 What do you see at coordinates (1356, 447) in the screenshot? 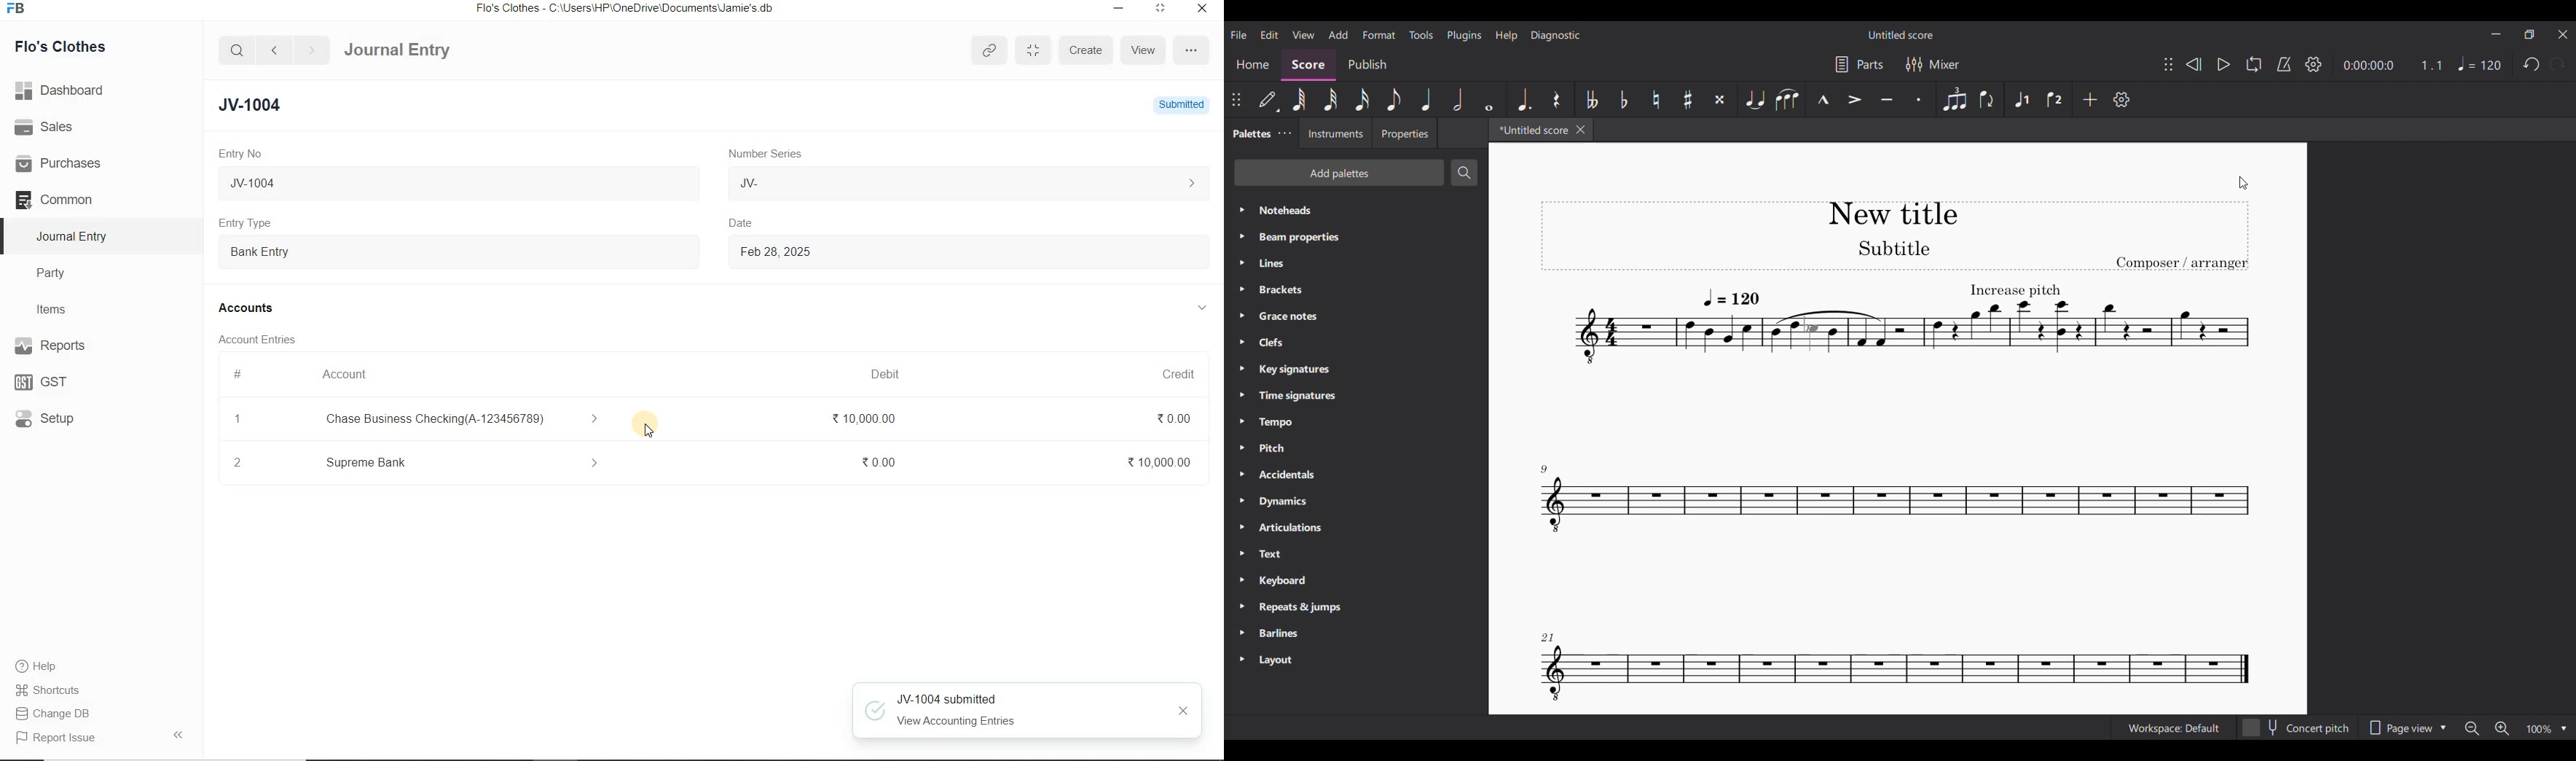
I see `Pitch` at bounding box center [1356, 447].